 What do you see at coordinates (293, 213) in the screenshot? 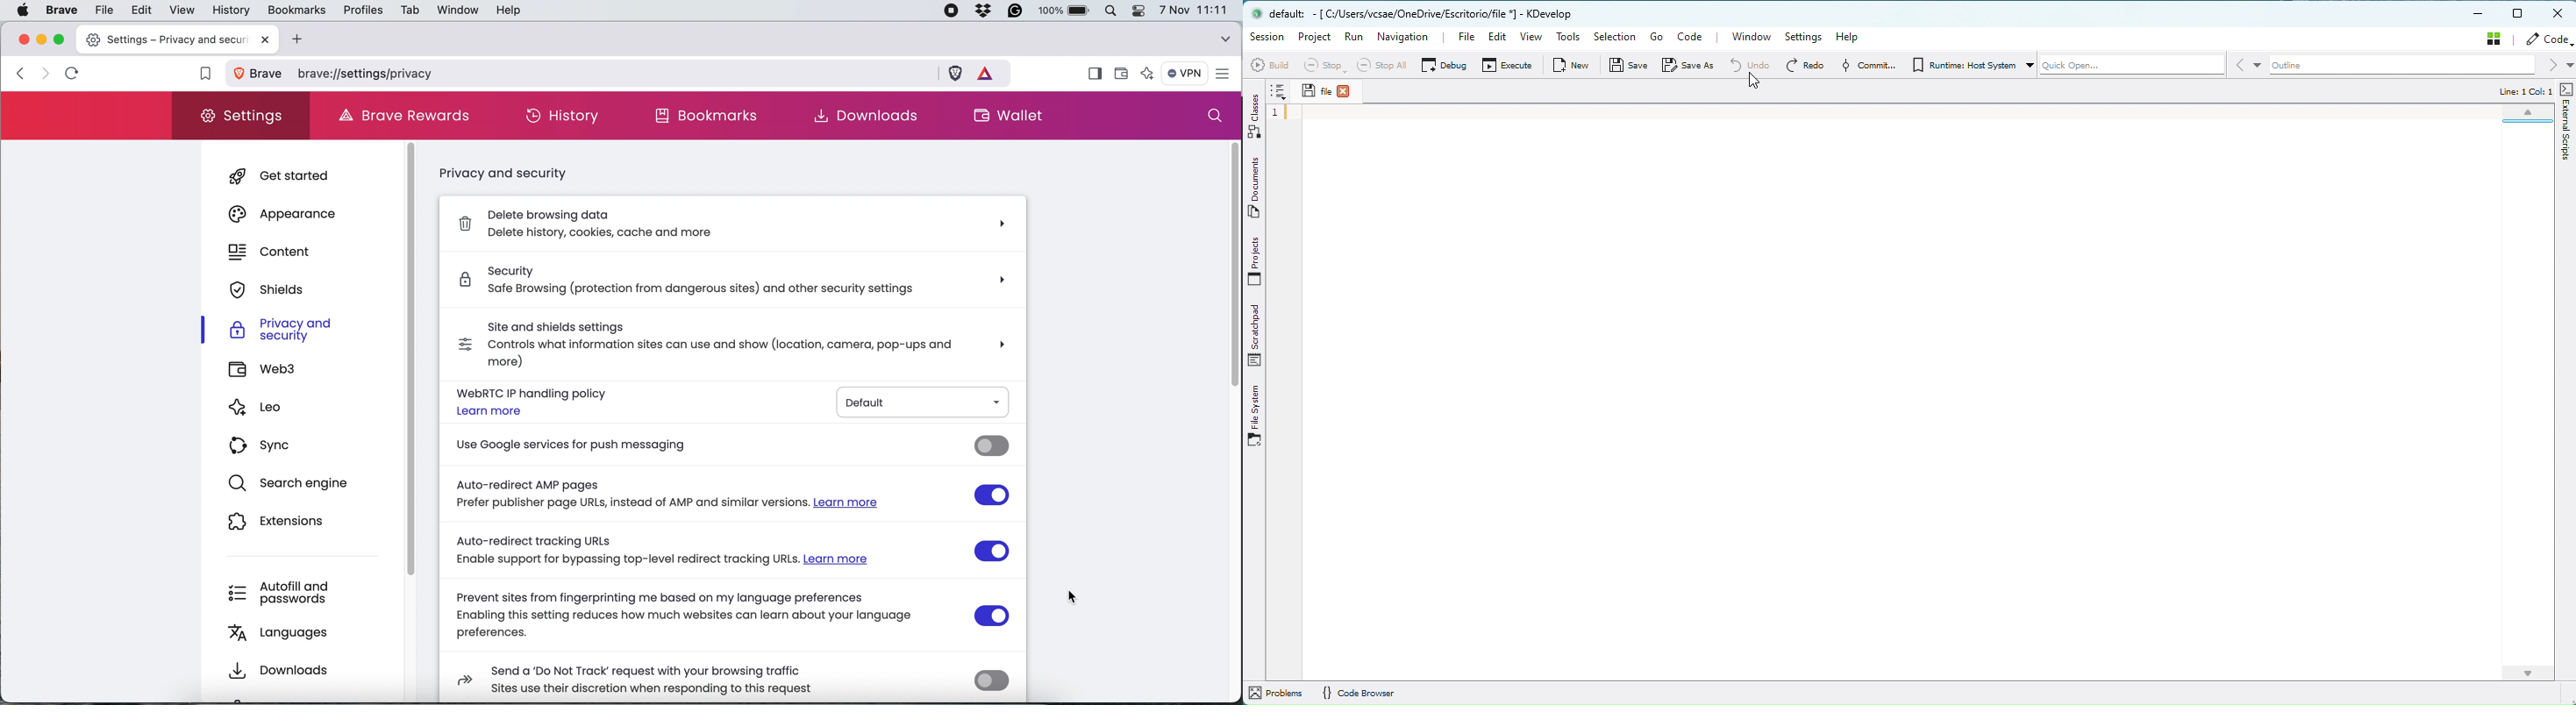
I see `appearance` at bounding box center [293, 213].